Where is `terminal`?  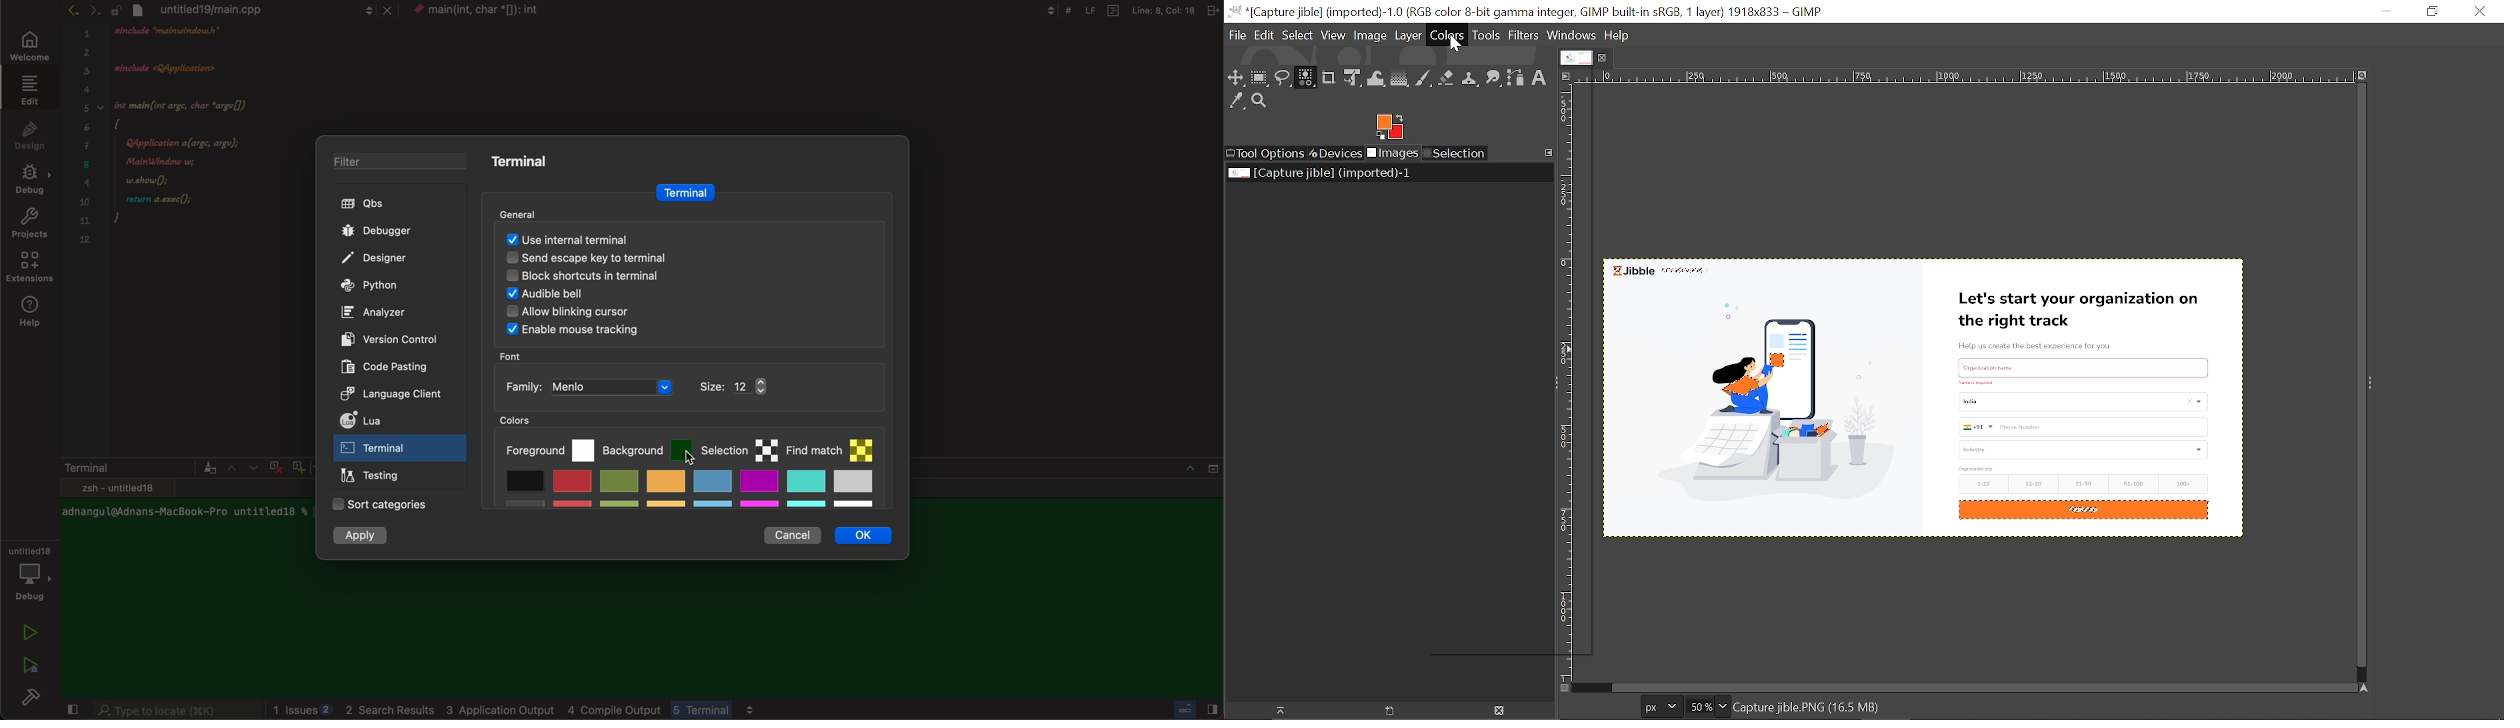
terminal is located at coordinates (527, 162).